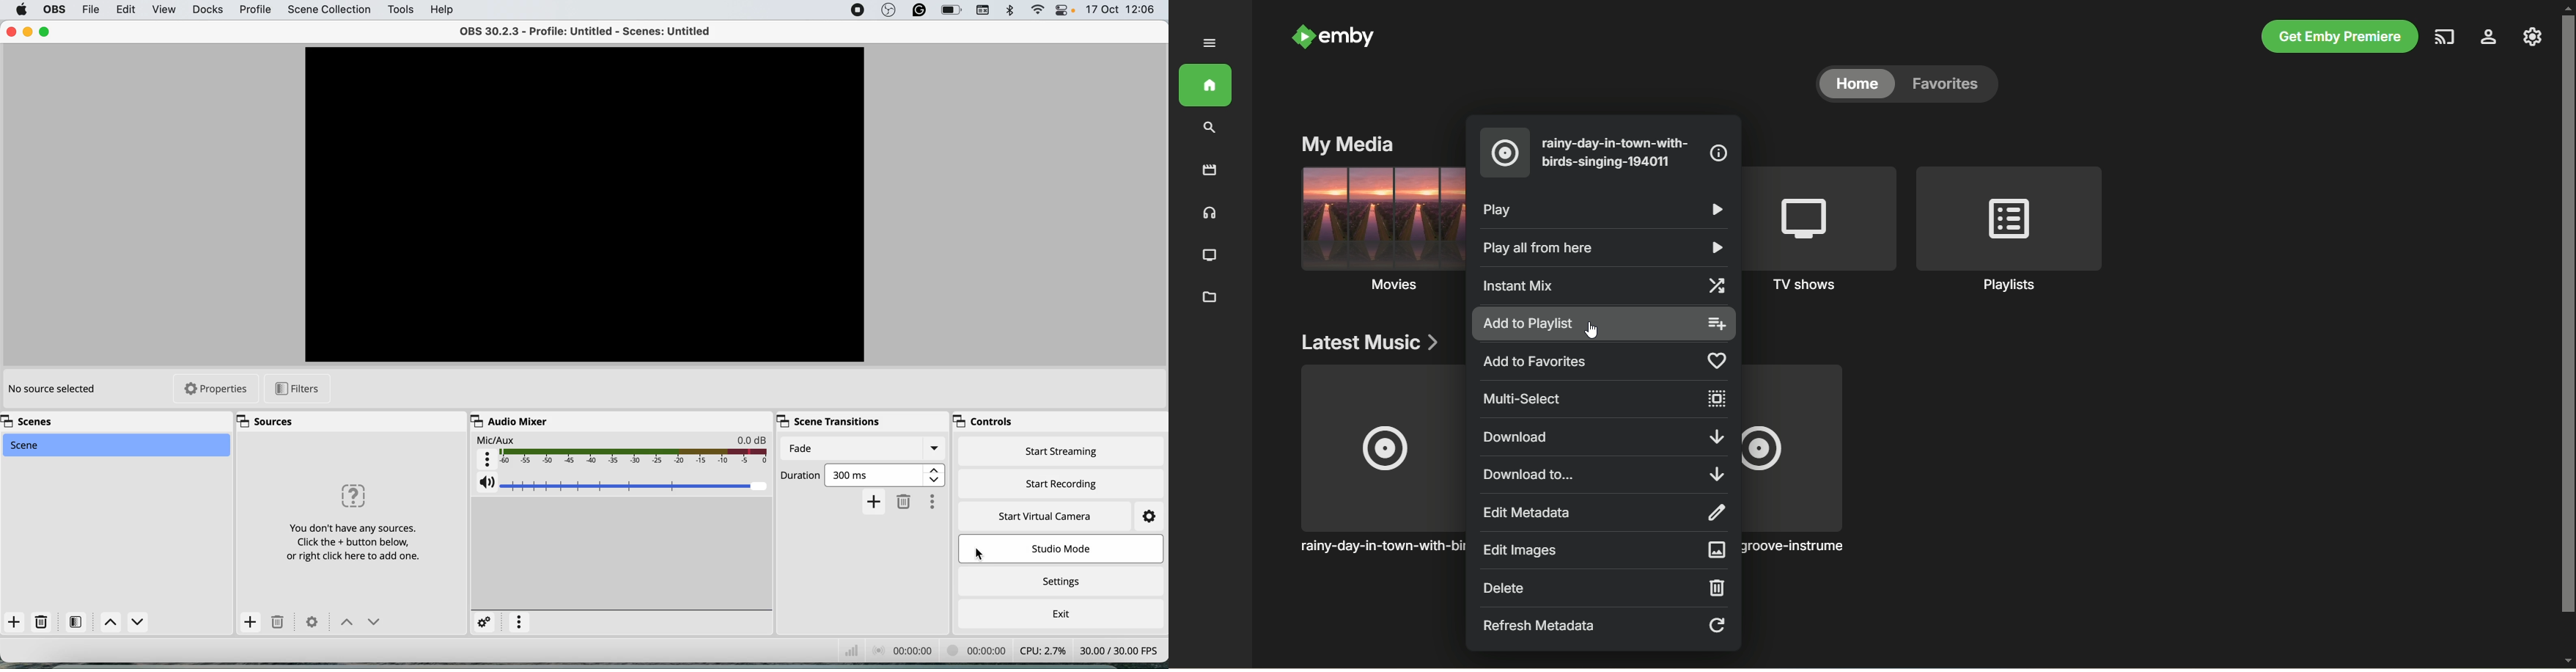  Describe the element at coordinates (847, 651) in the screenshot. I see `network` at that location.